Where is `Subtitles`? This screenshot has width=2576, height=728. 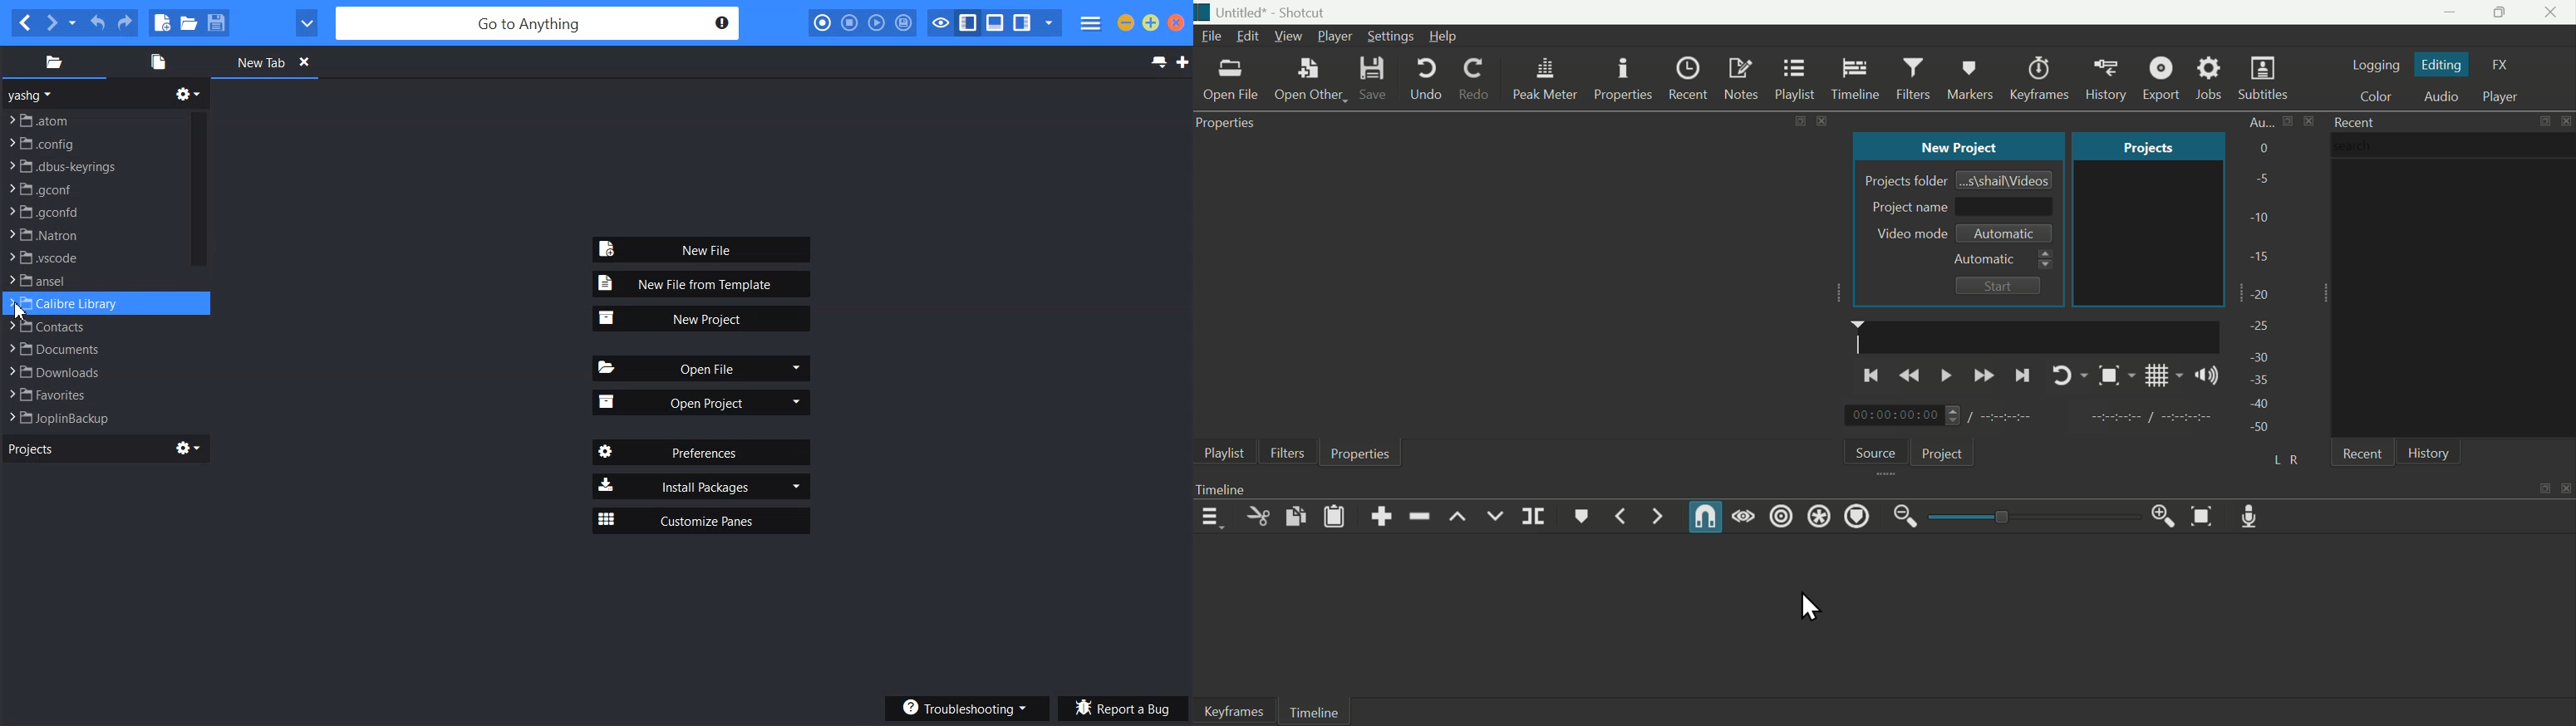
Subtitles is located at coordinates (2267, 79).